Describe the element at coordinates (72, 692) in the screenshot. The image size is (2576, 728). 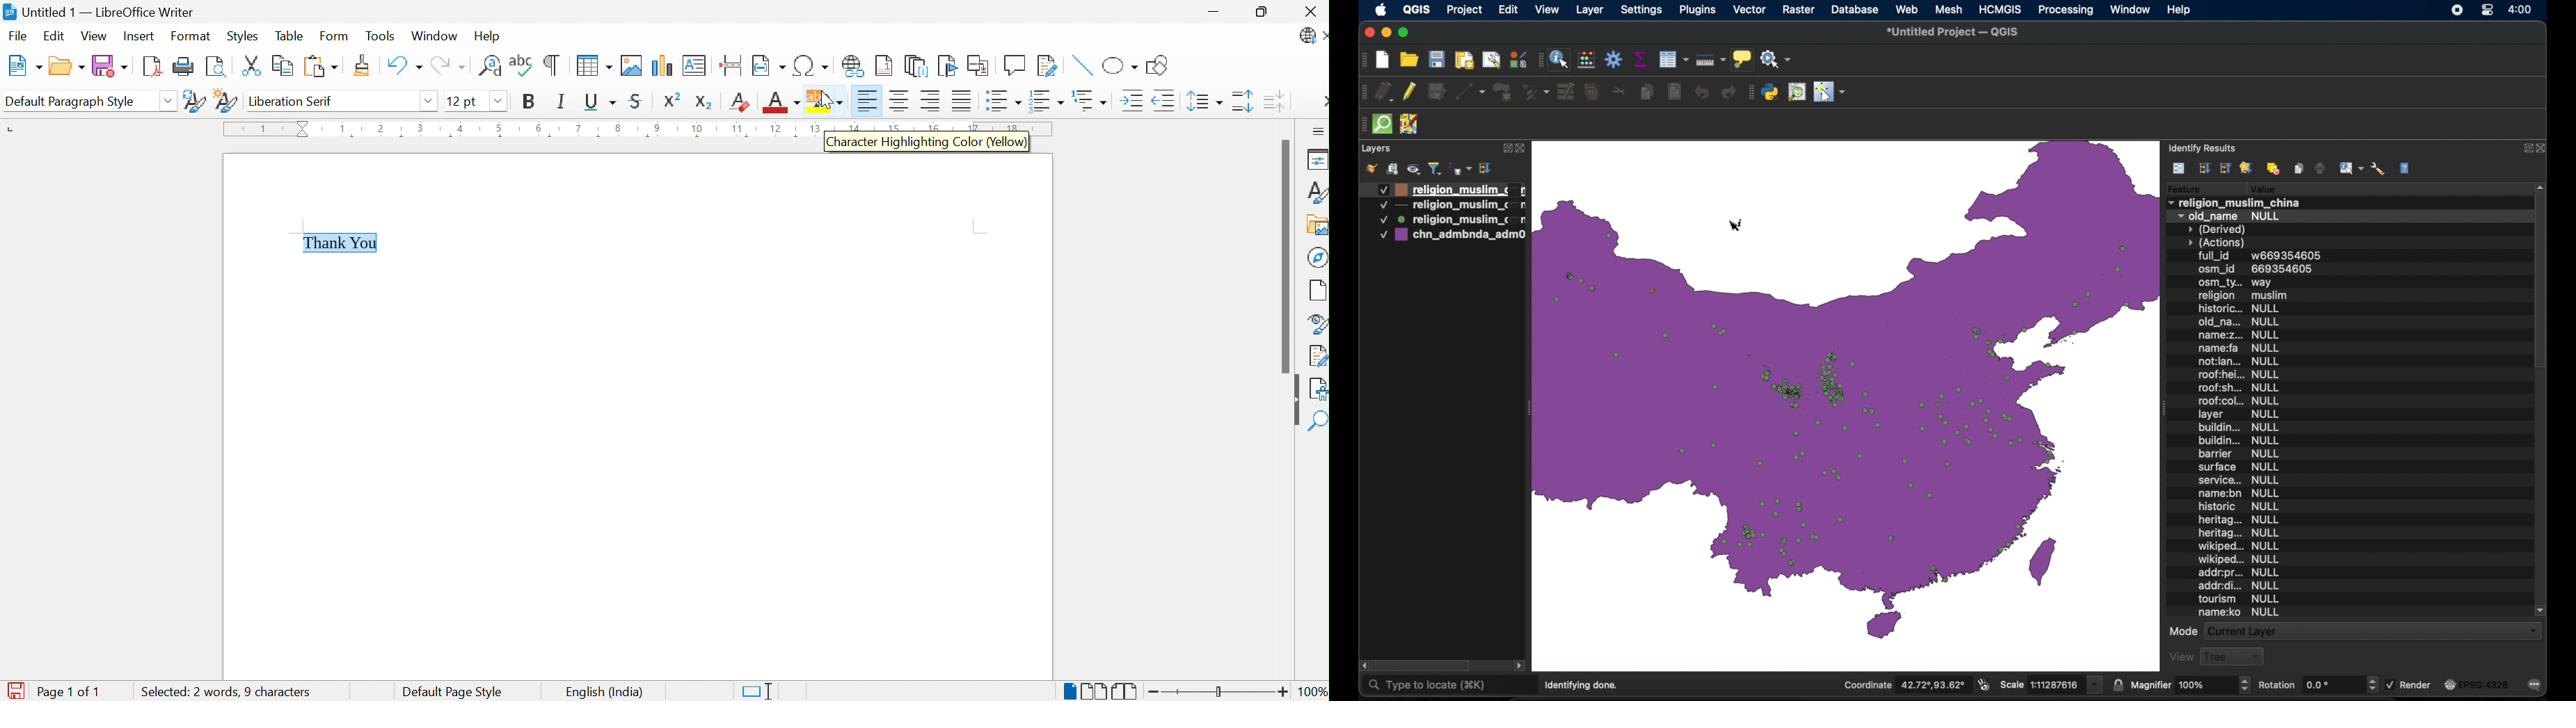
I see `Page 1 of 1` at that location.